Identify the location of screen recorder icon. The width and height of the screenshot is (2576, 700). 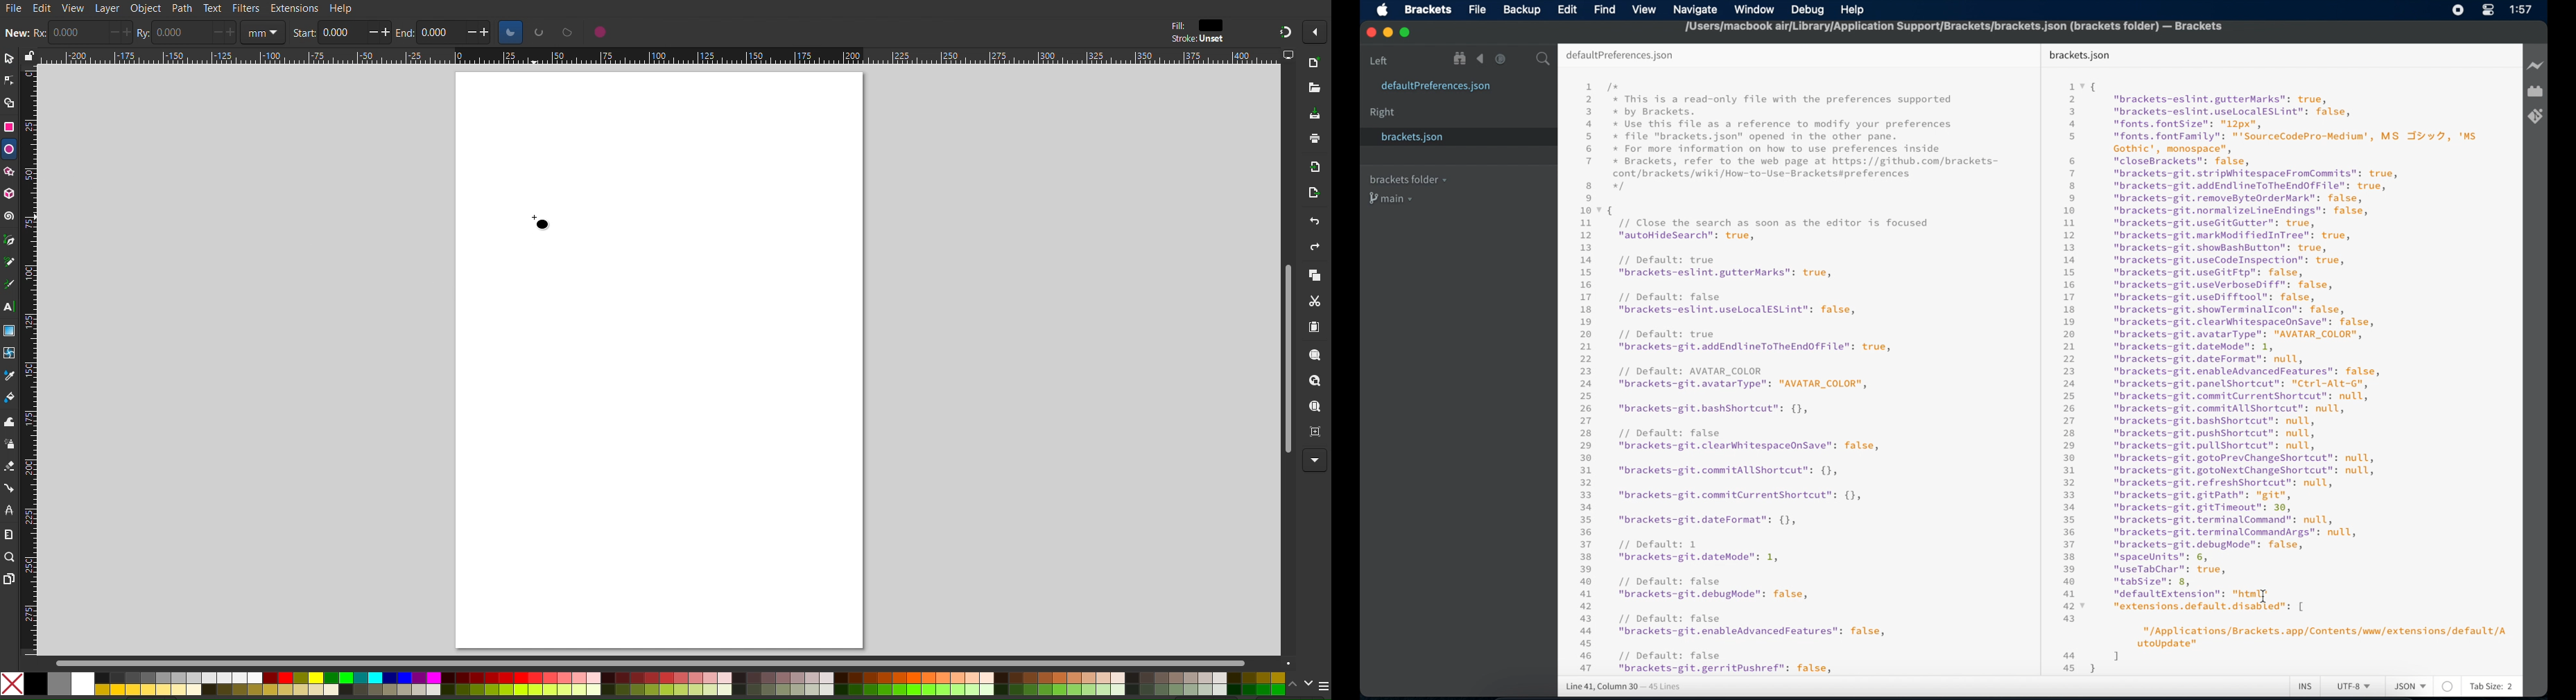
(2459, 10).